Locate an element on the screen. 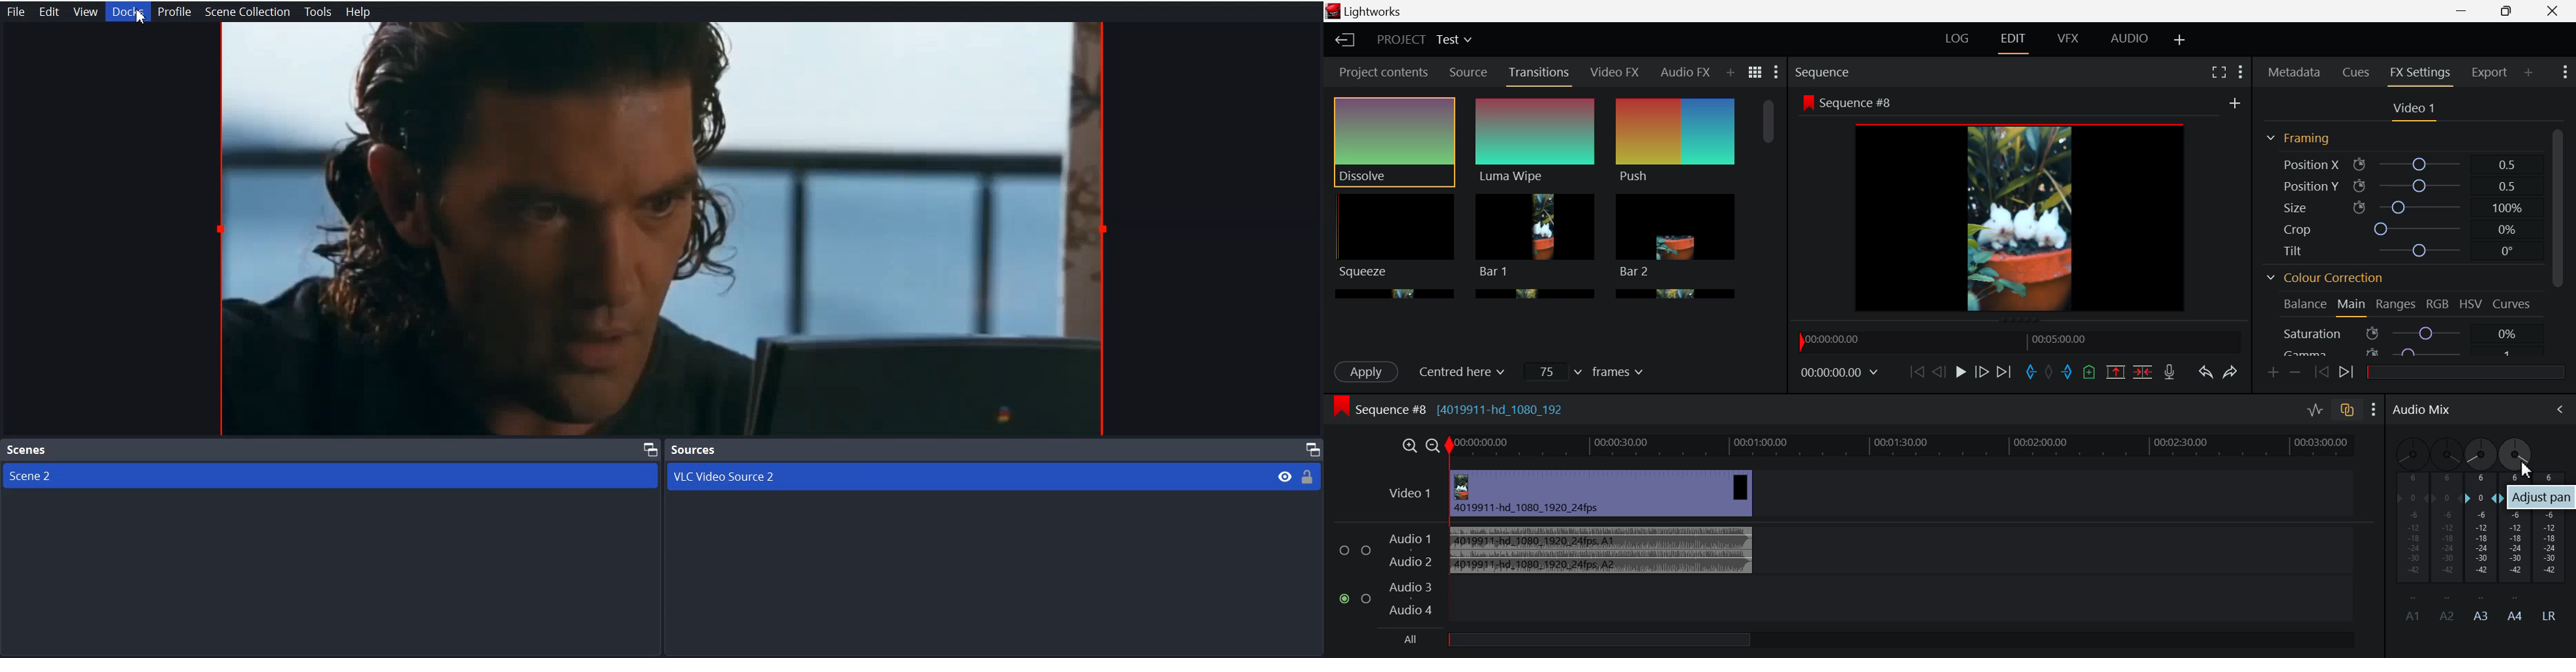  Crop is located at coordinates (2403, 228).